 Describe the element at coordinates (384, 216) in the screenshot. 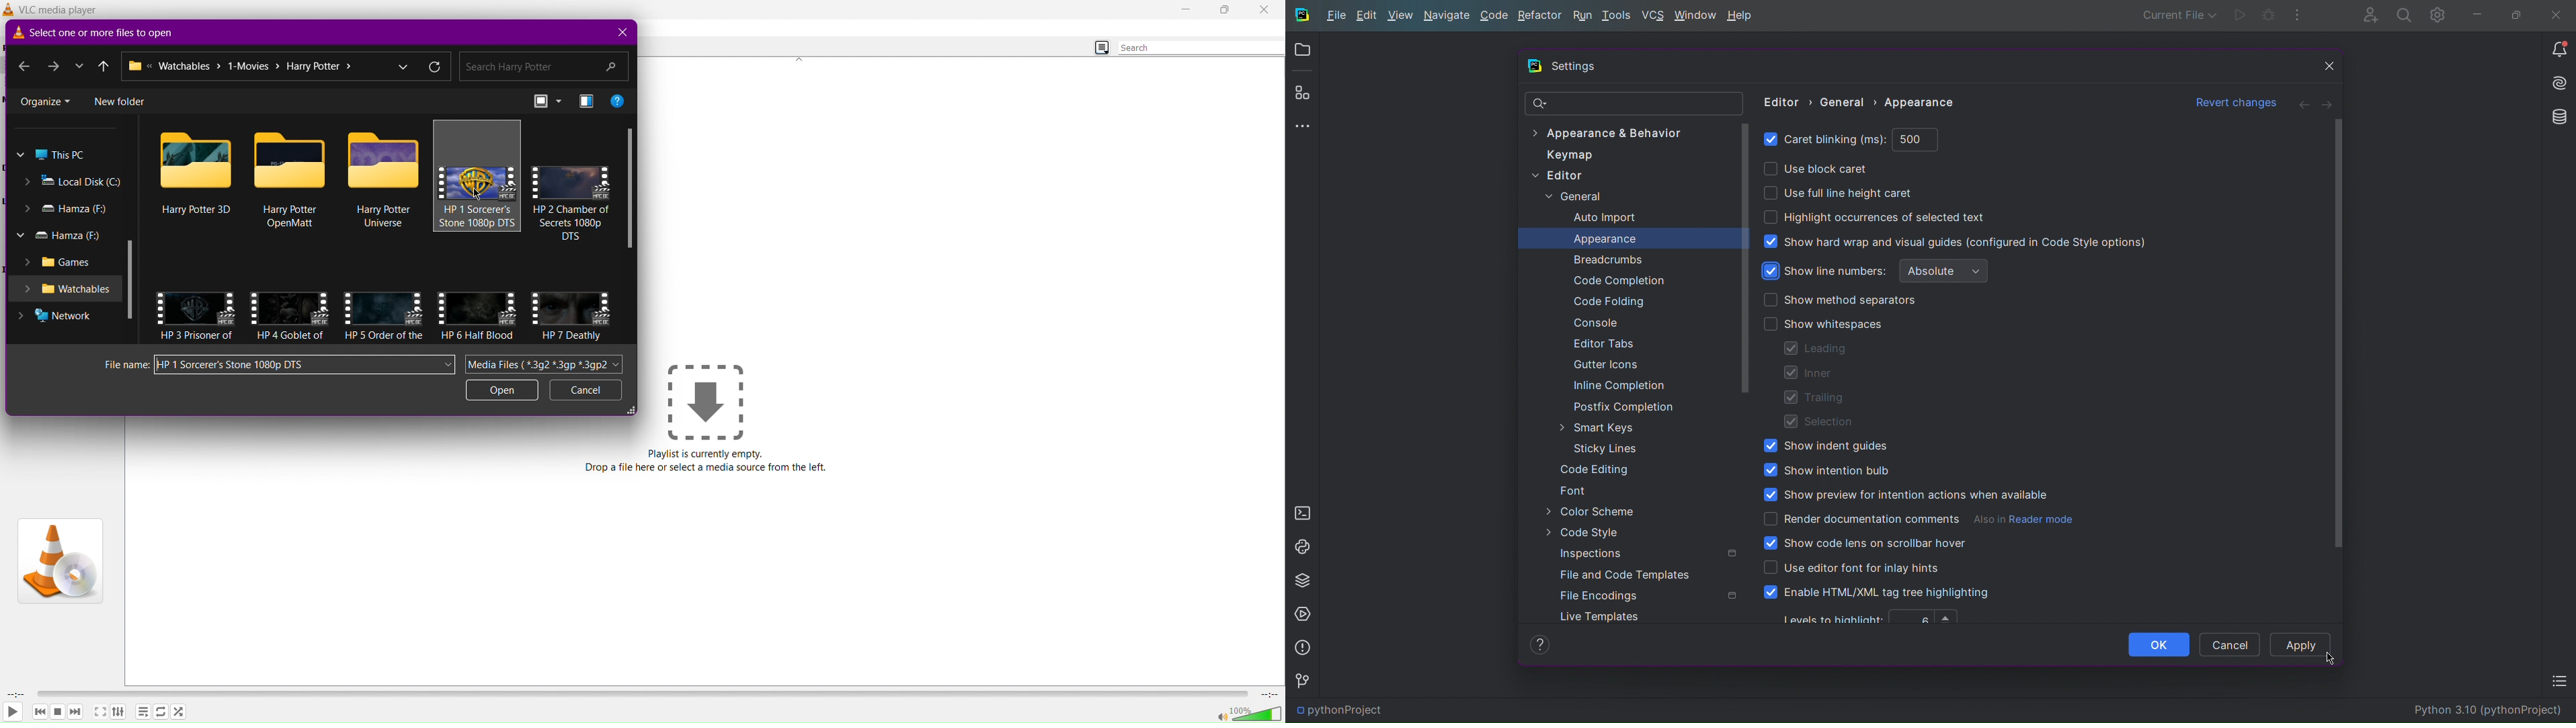

I see `harry potter ` at that location.